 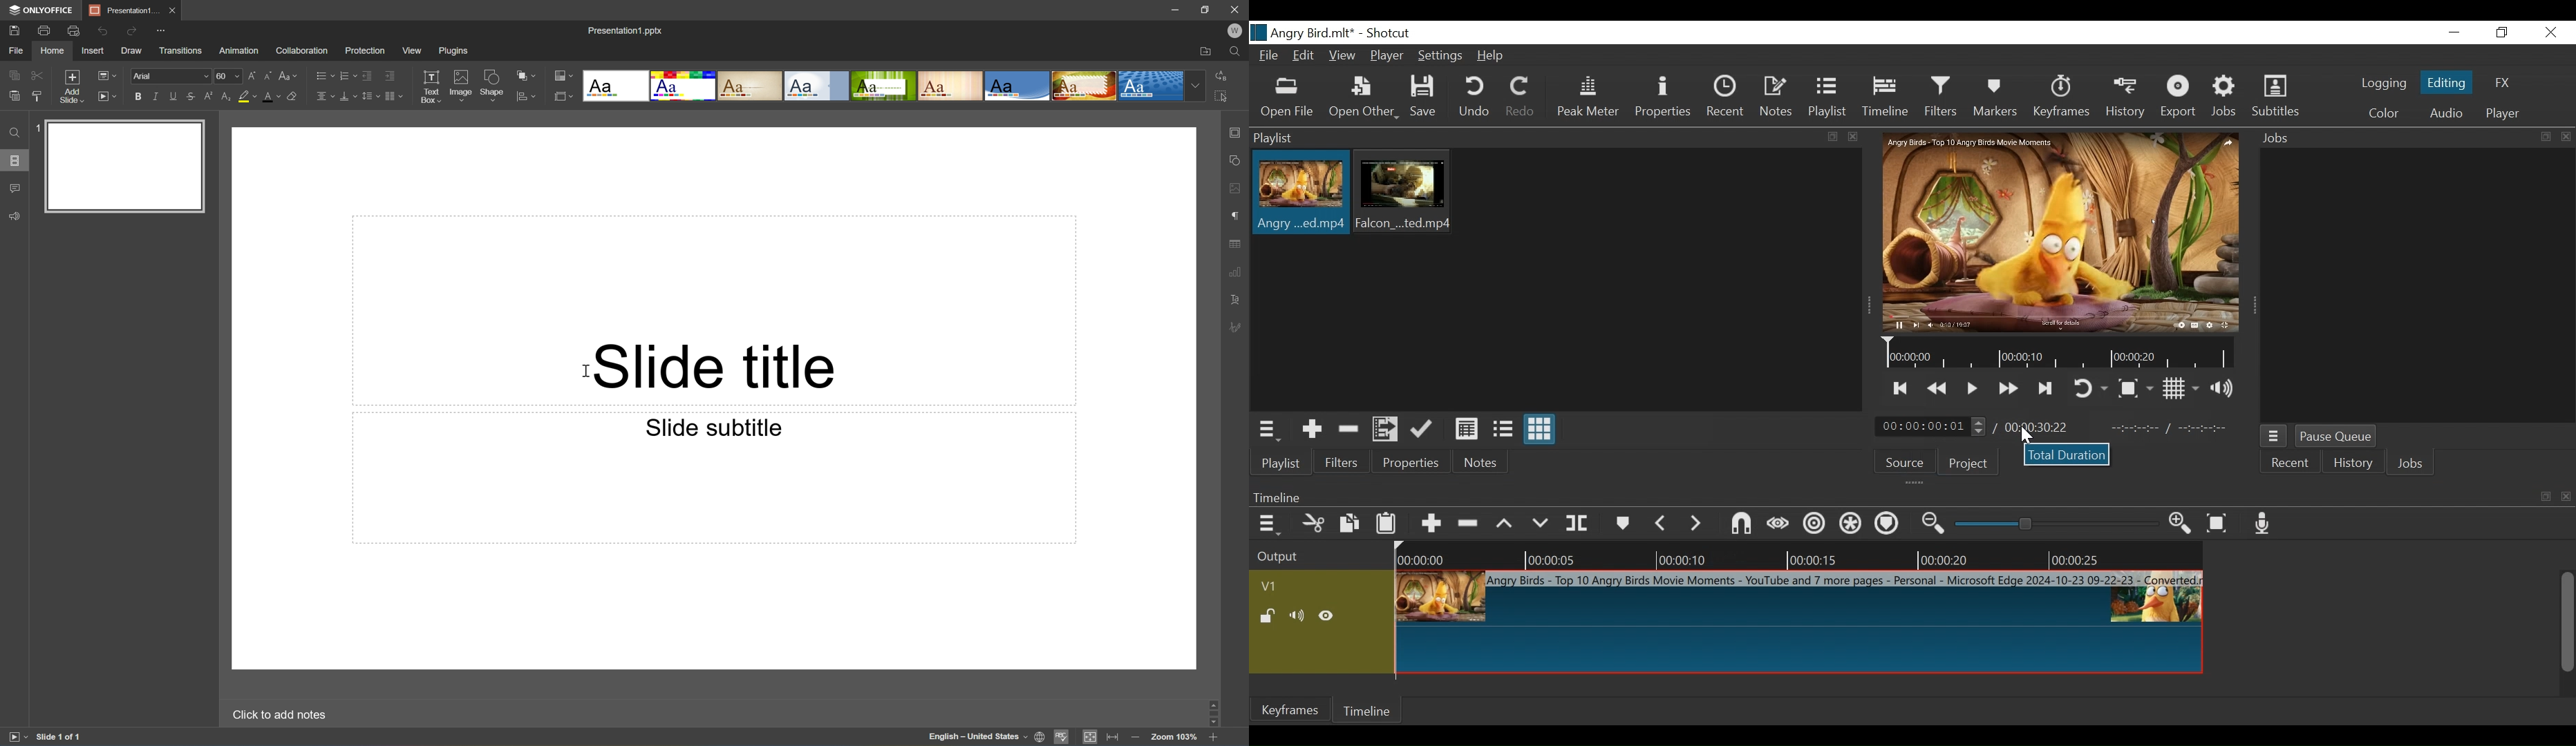 What do you see at coordinates (1392, 32) in the screenshot?
I see `Shotcut` at bounding box center [1392, 32].